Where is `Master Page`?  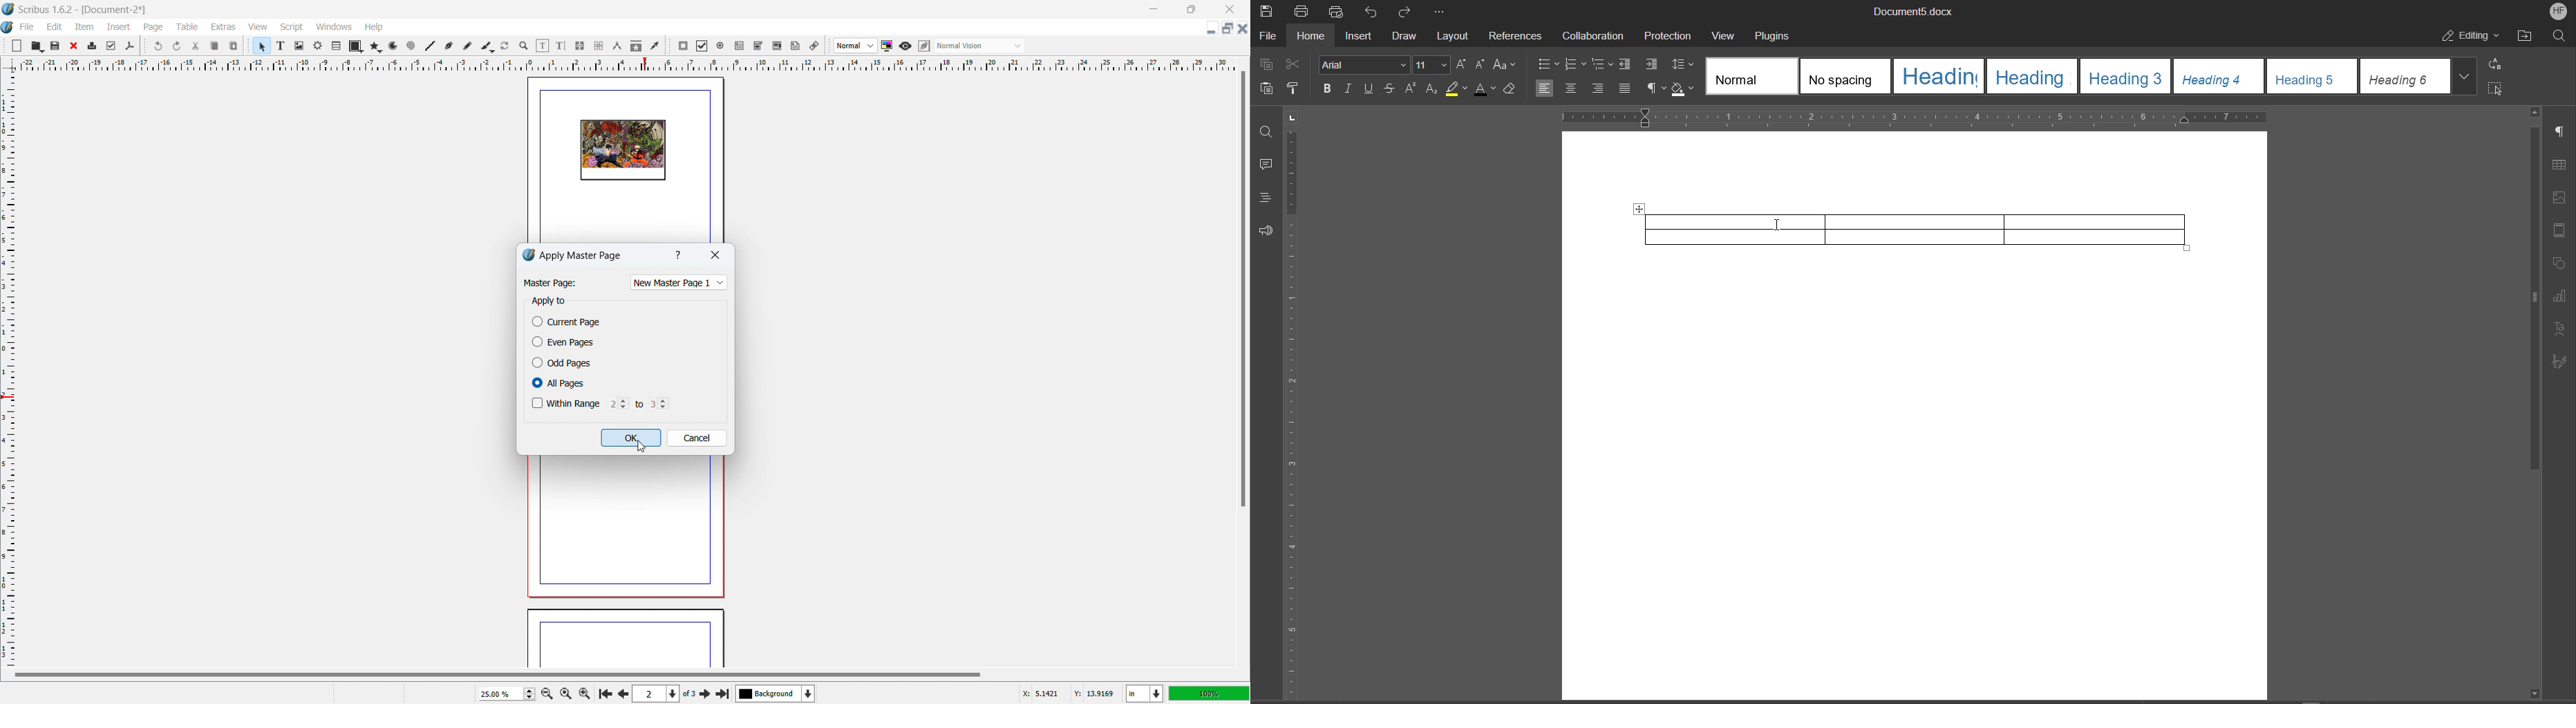 Master Page is located at coordinates (549, 283).